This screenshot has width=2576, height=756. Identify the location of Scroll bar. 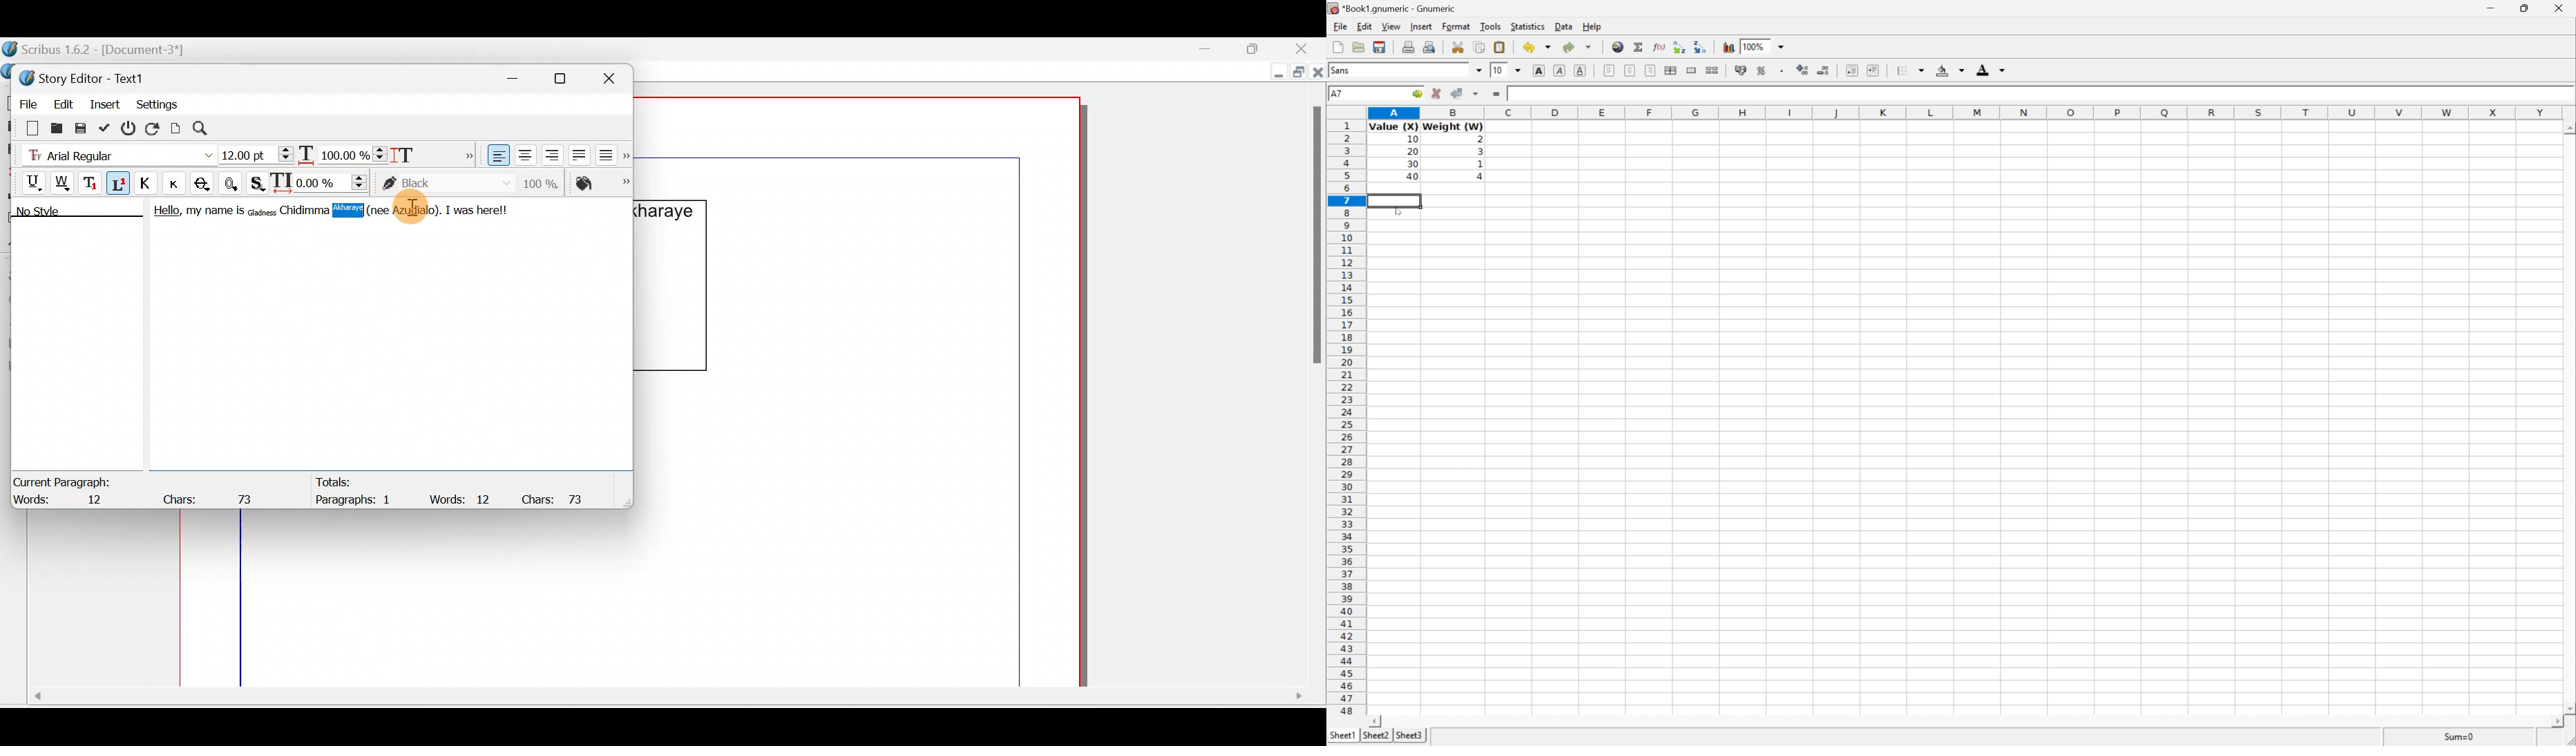
(1312, 377).